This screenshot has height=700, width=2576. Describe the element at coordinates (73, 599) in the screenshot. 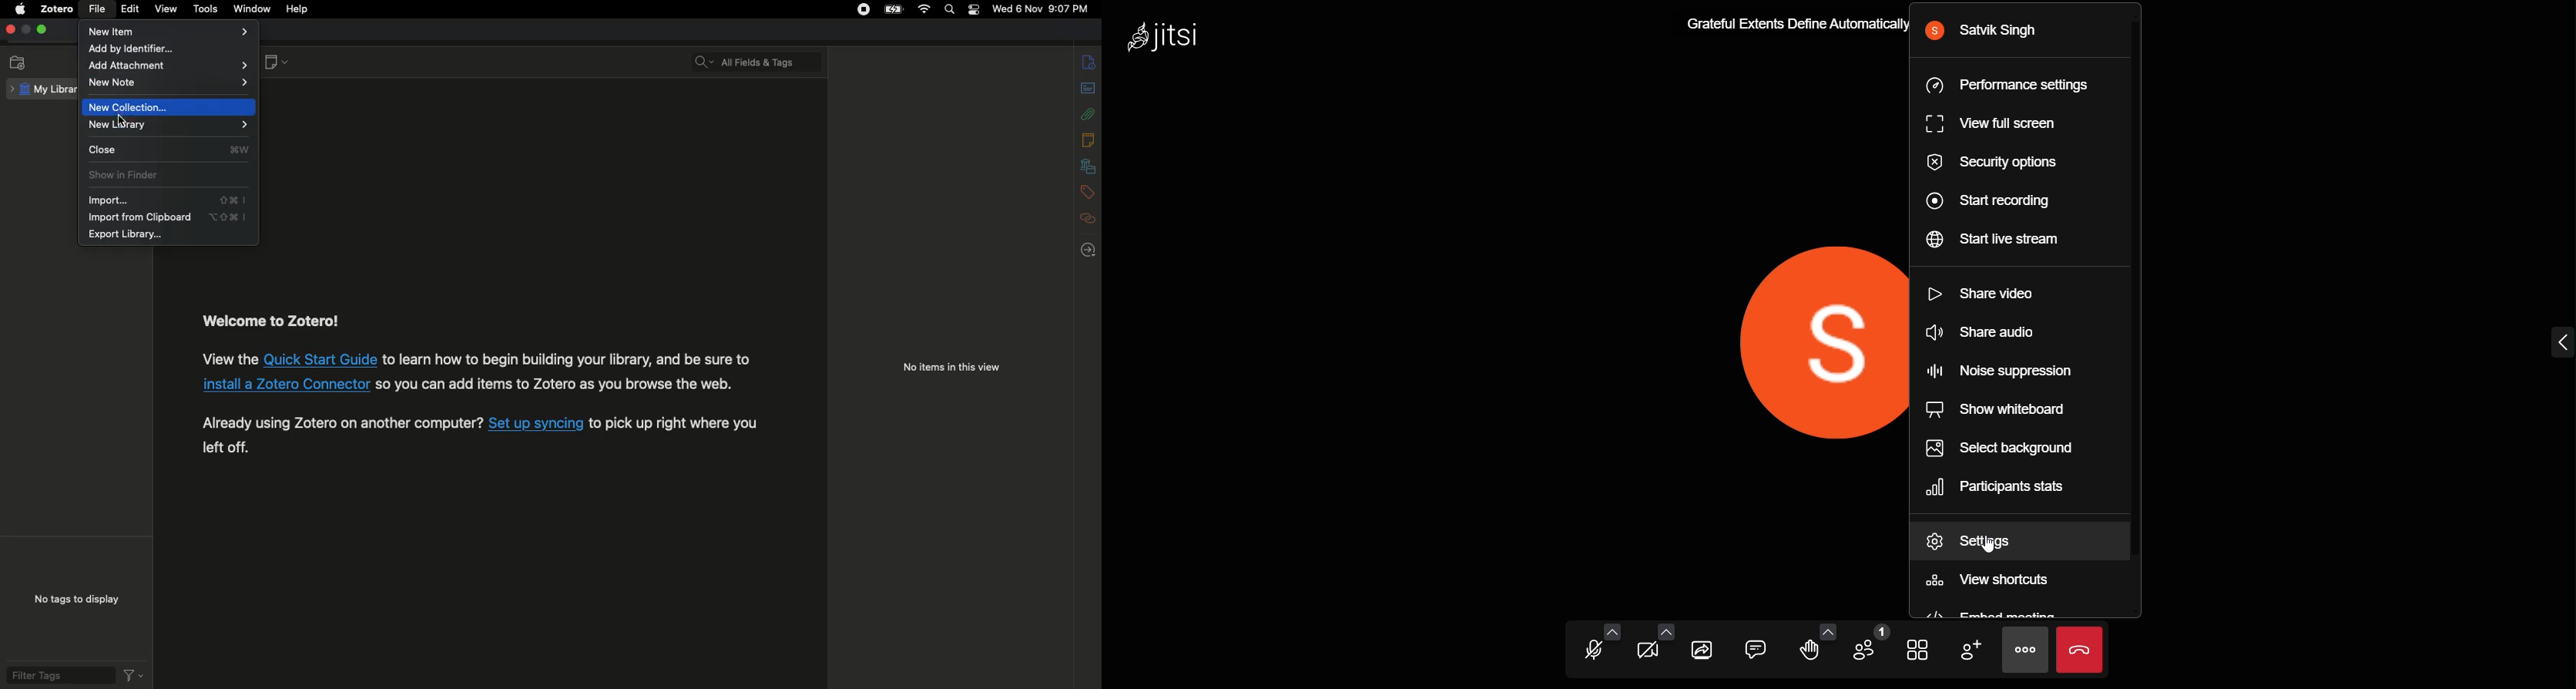

I see `No tags to display` at that location.